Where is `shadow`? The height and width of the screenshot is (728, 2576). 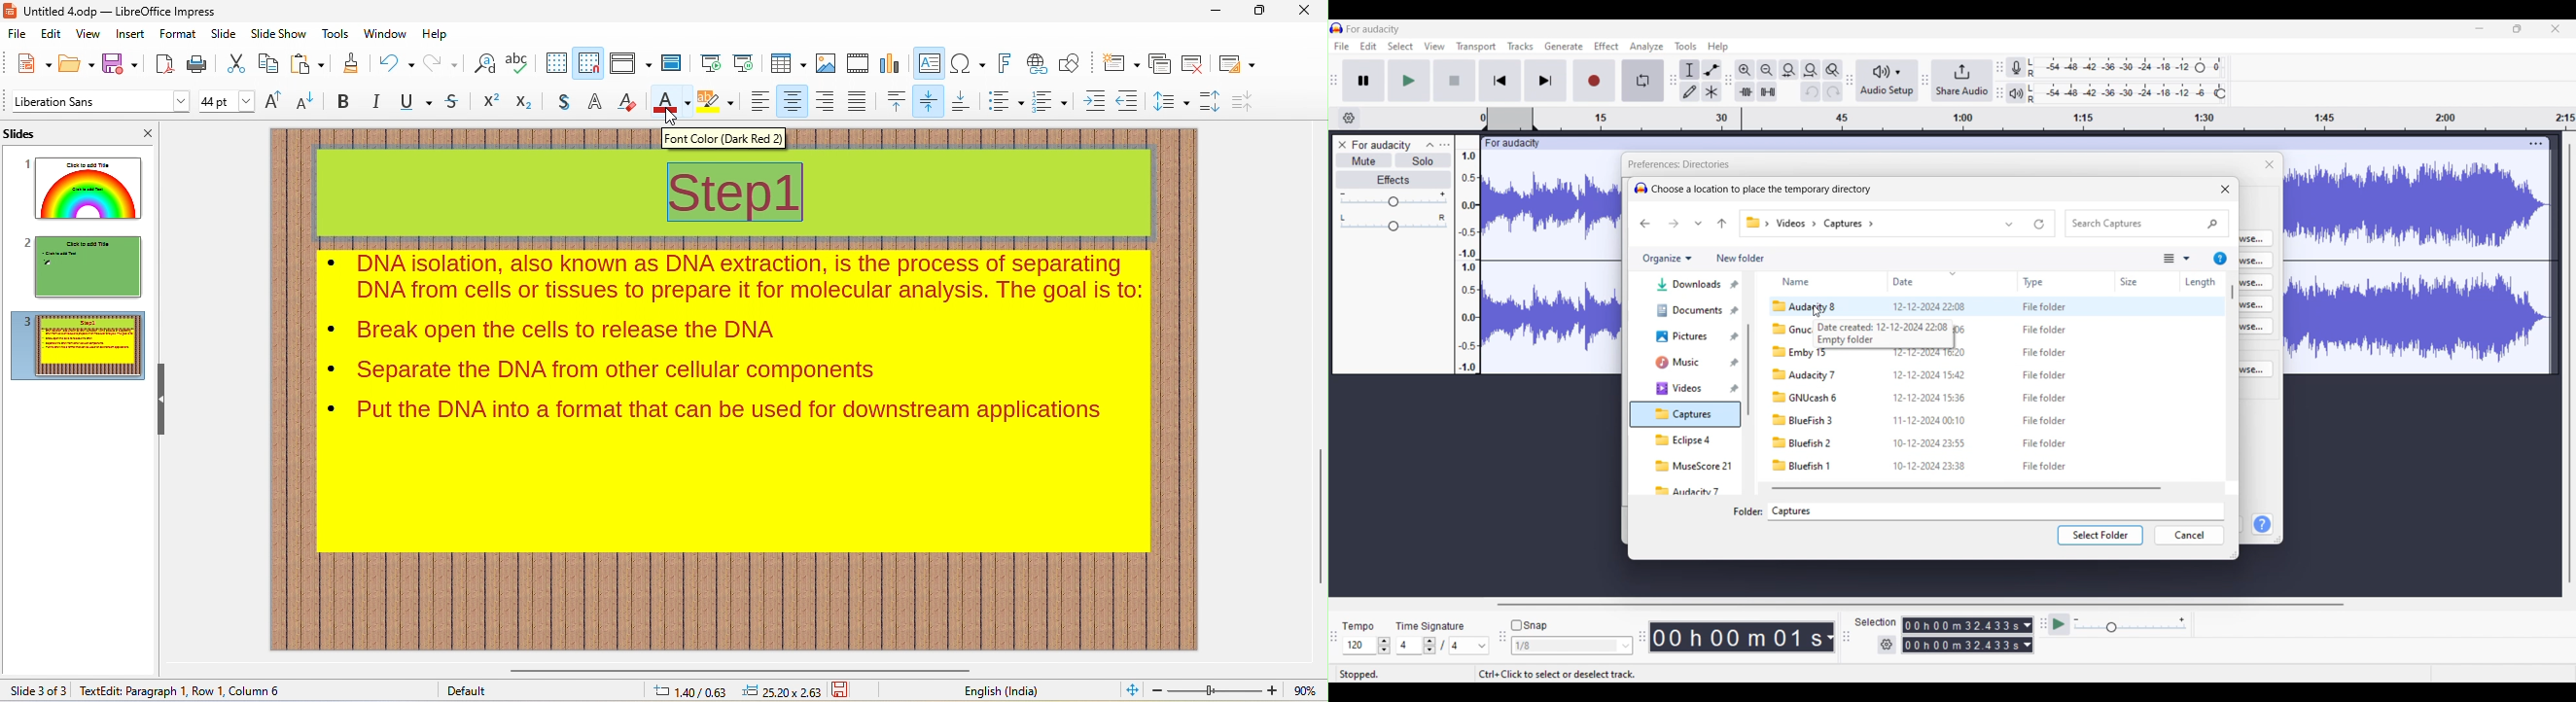 shadow is located at coordinates (565, 103).